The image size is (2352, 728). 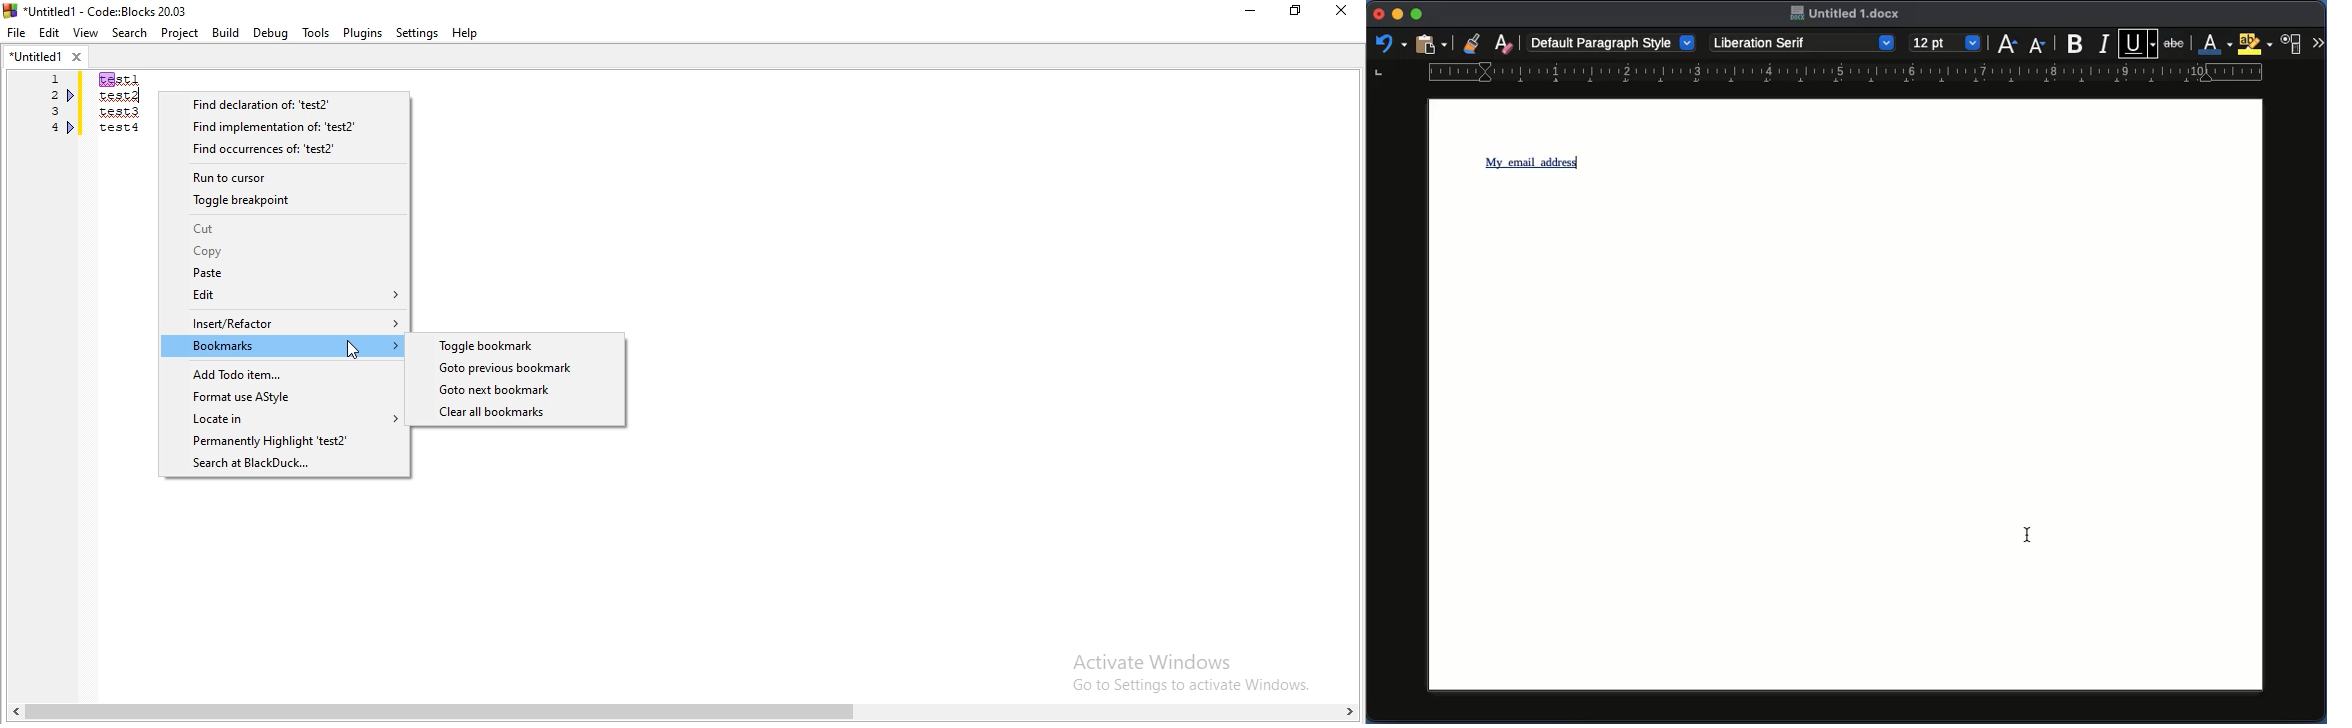 What do you see at coordinates (283, 322) in the screenshot?
I see `Insert/Refactor` at bounding box center [283, 322].